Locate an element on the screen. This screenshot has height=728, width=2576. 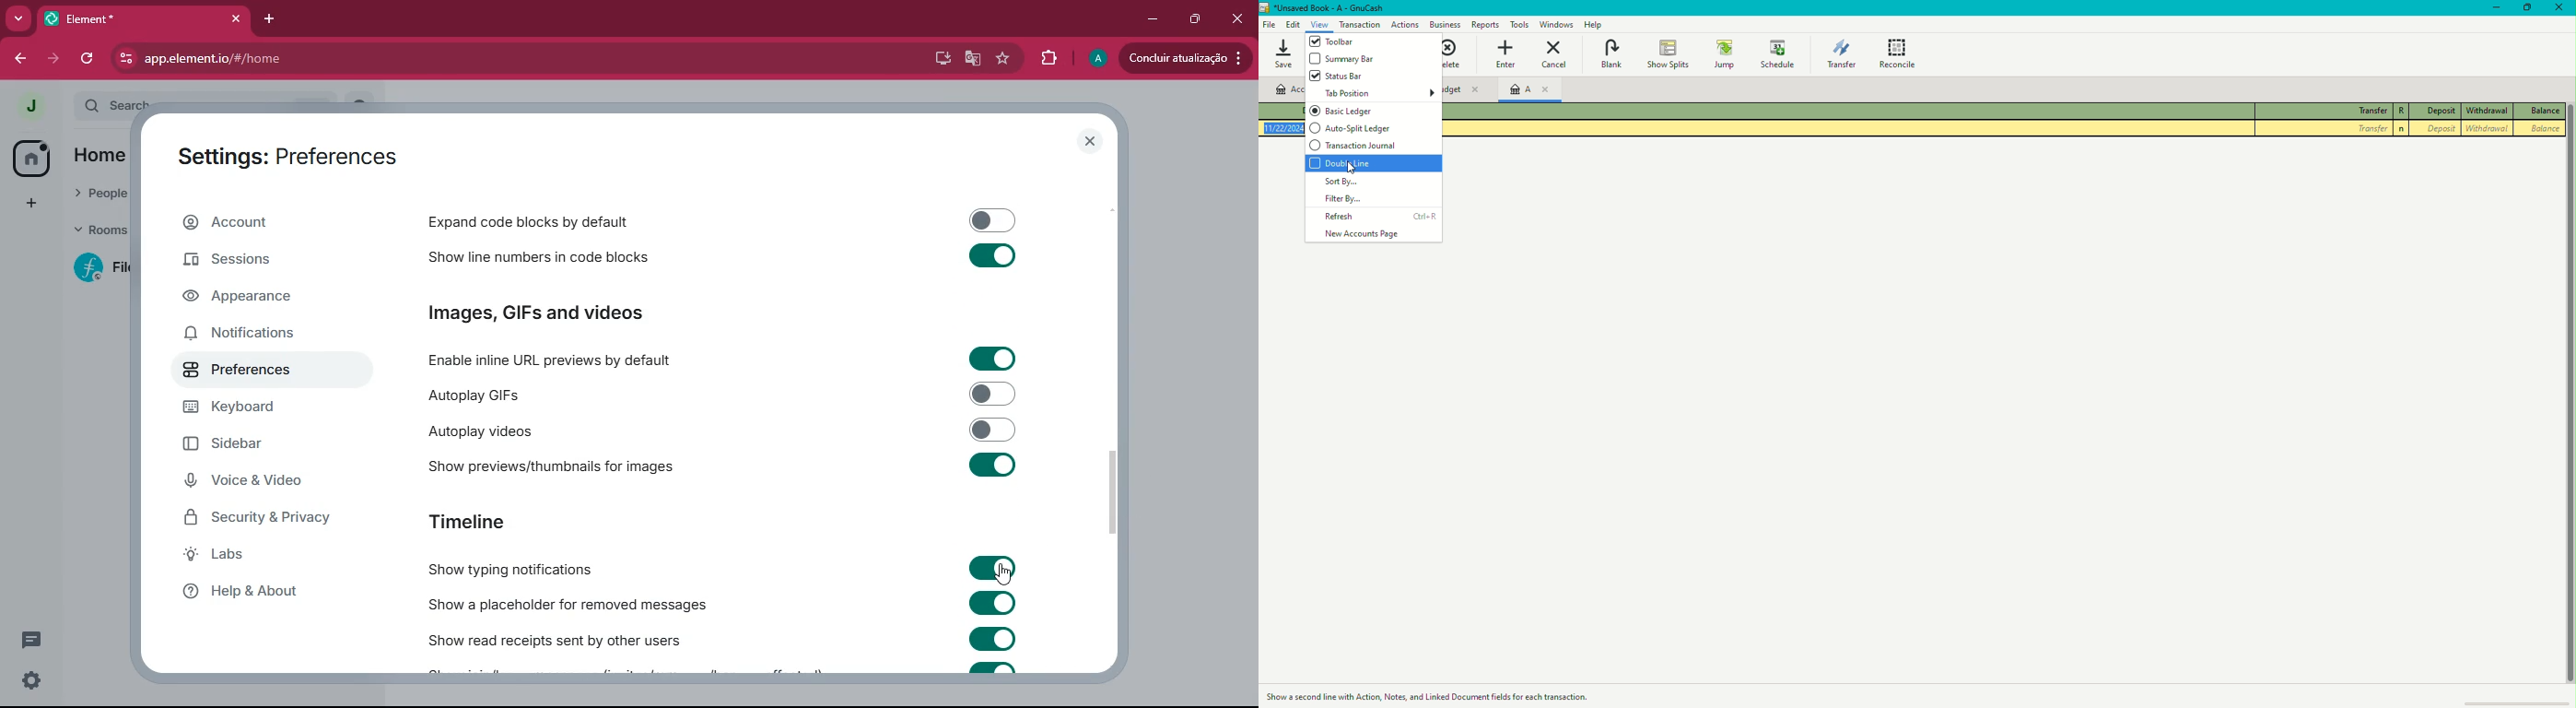
home is located at coordinates (29, 159).